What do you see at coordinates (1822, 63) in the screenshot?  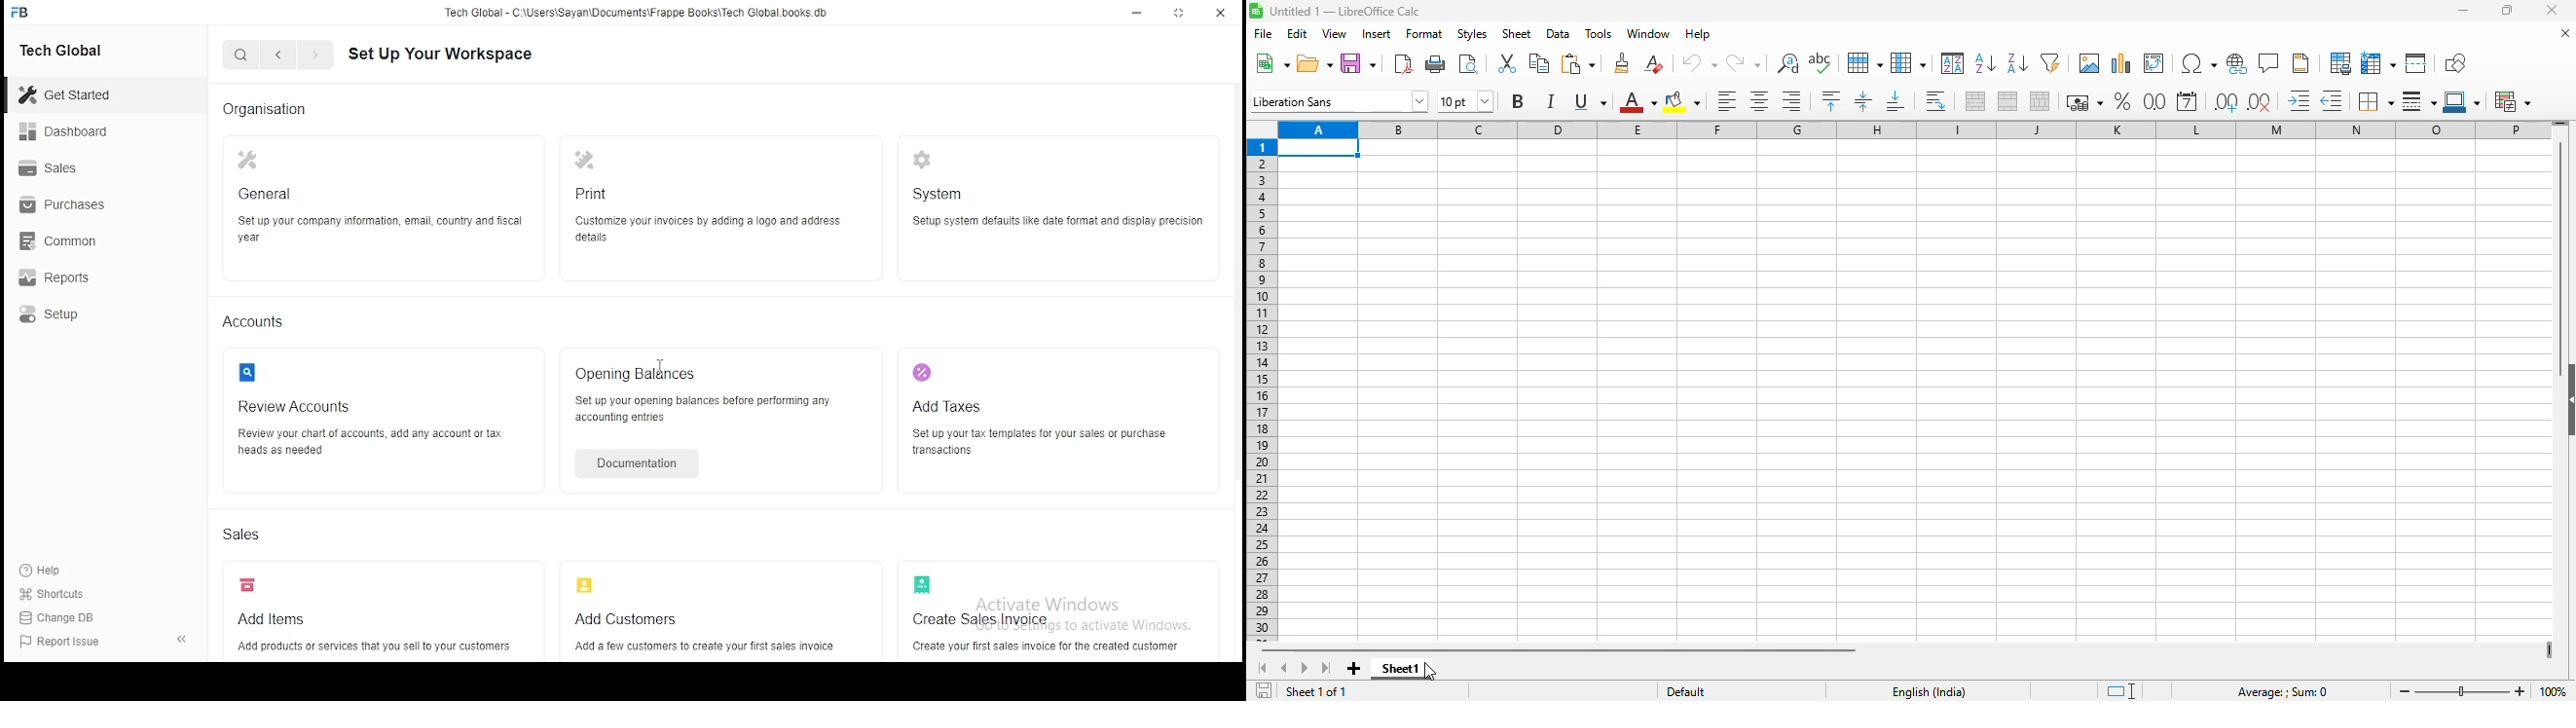 I see `spelling` at bounding box center [1822, 63].